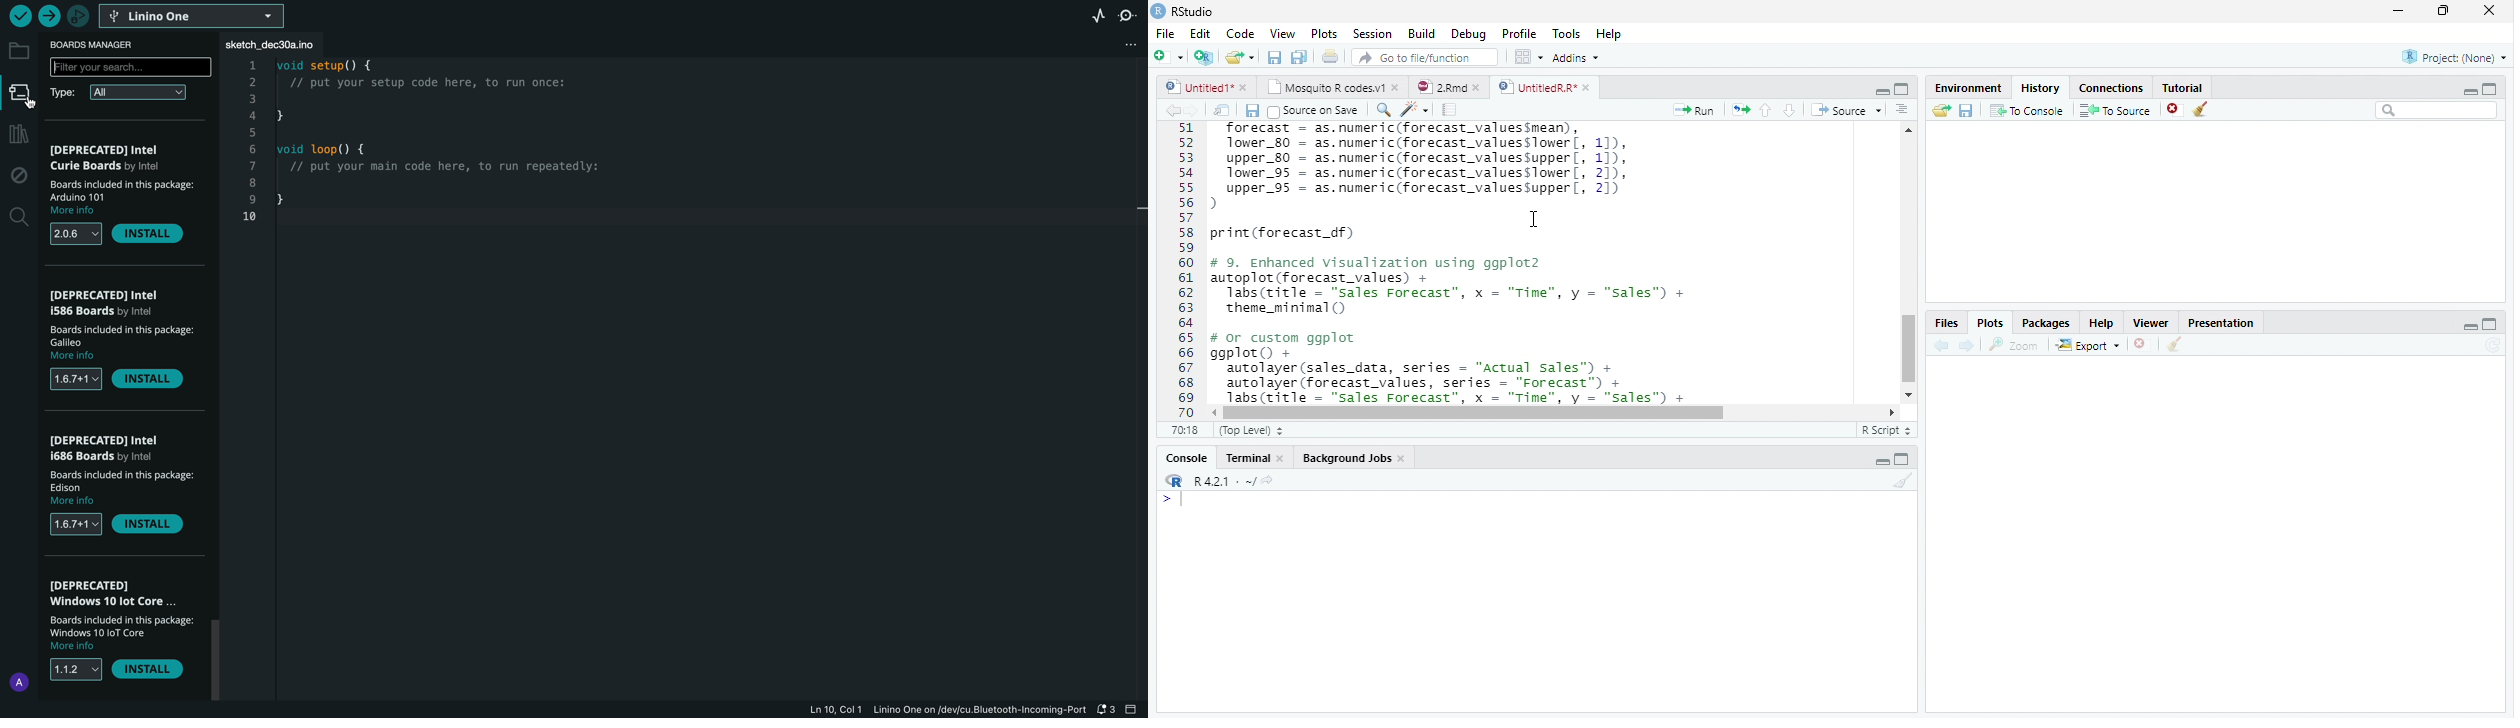  Describe the element at coordinates (458, 149) in the screenshot. I see `code` at that location.